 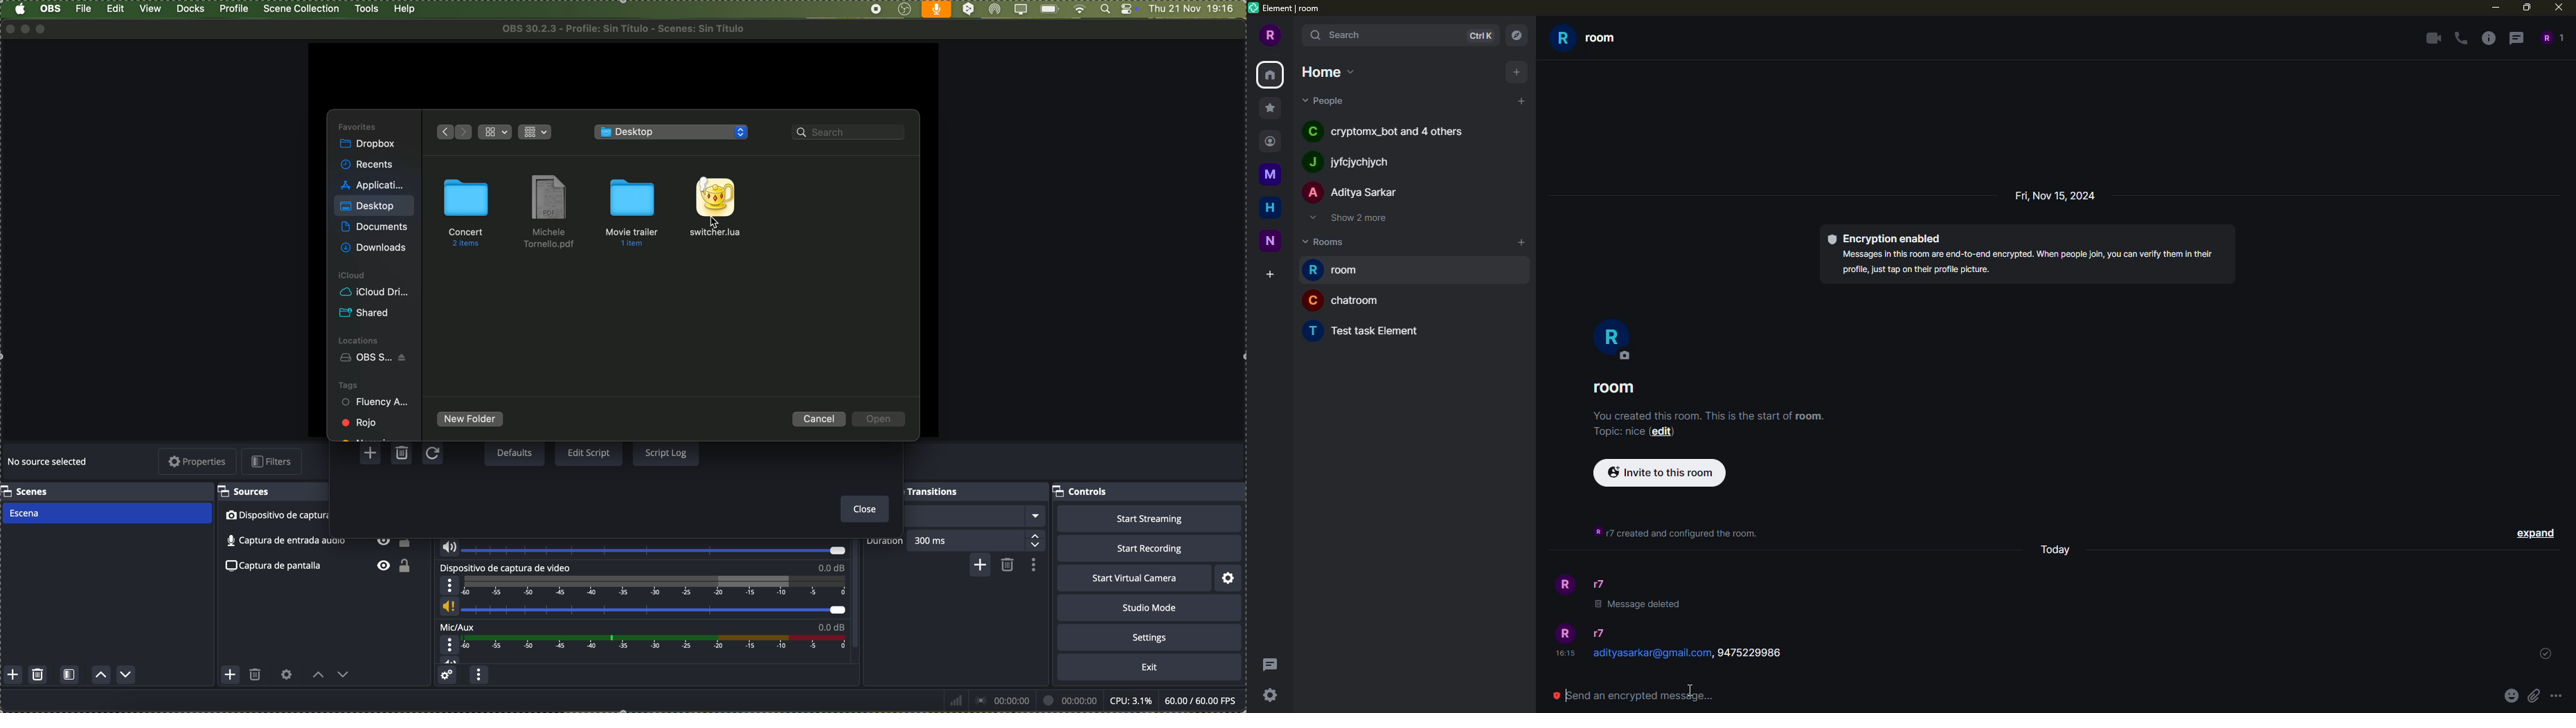 What do you see at coordinates (368, 165) in the screenshot?
I see `recents` at bounding box center [368, 165].